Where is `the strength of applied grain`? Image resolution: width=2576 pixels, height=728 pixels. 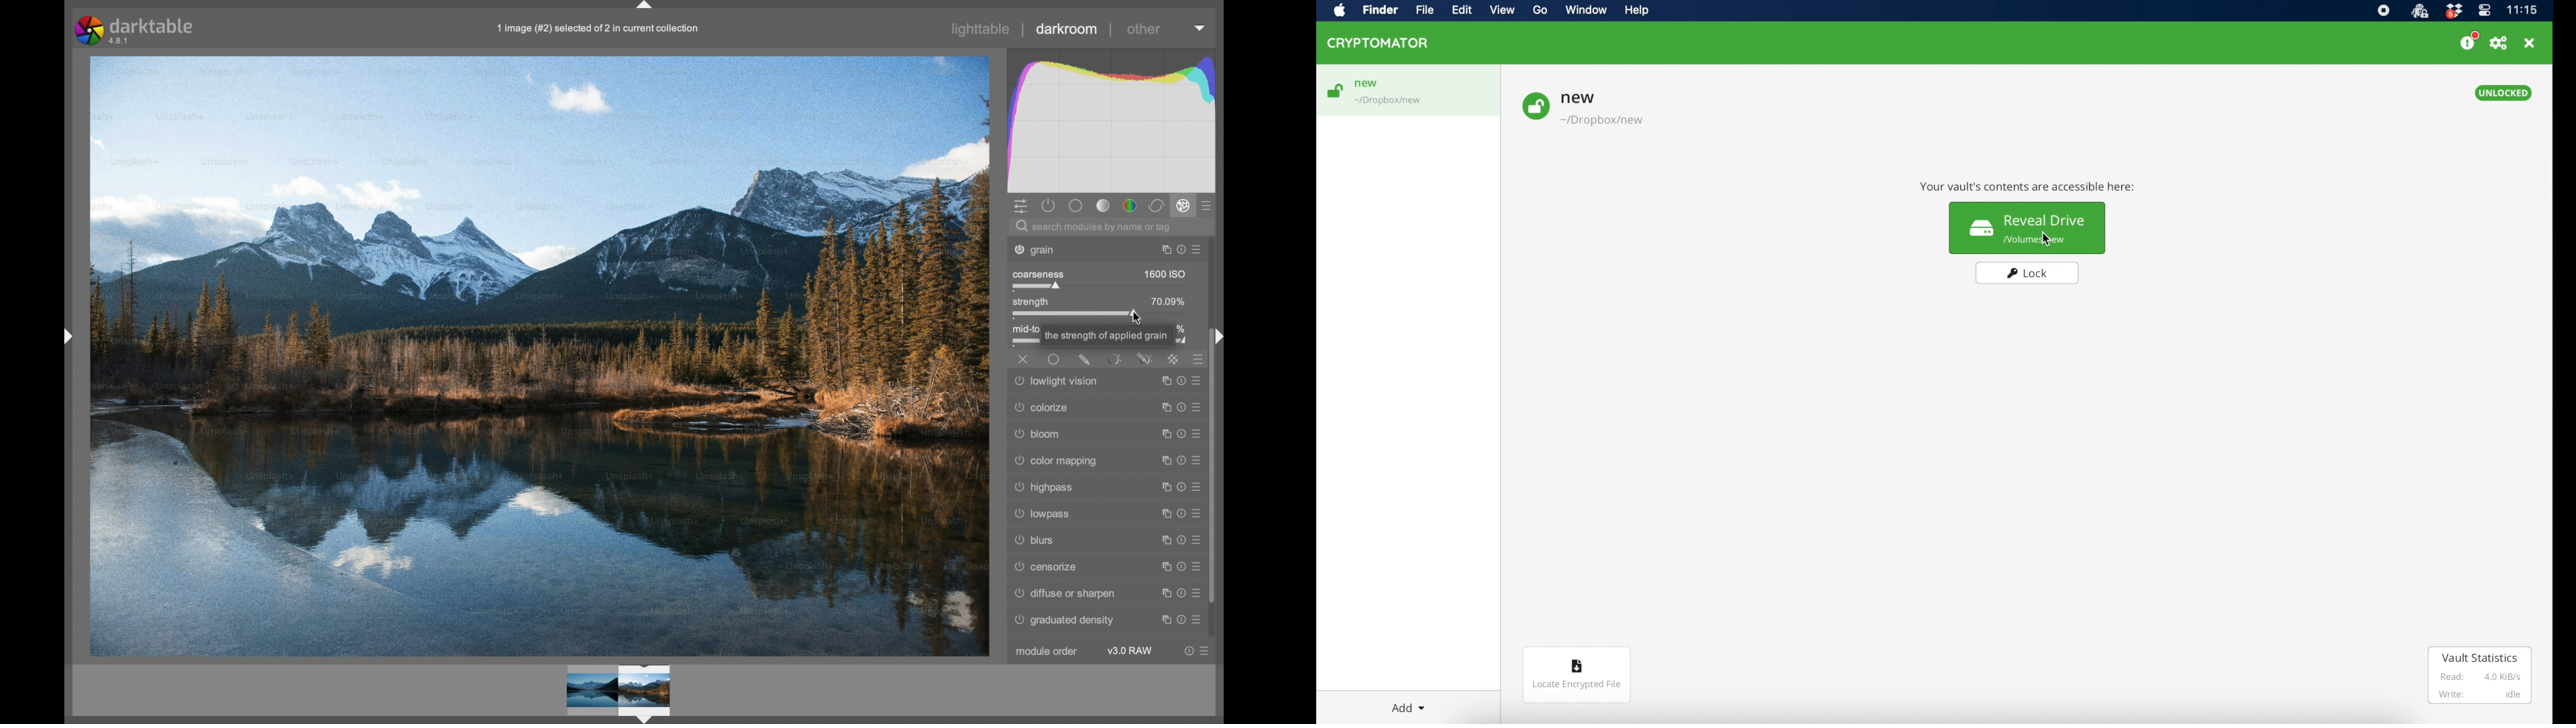 the strength of applied grain is located at coordinates (1106, 336).